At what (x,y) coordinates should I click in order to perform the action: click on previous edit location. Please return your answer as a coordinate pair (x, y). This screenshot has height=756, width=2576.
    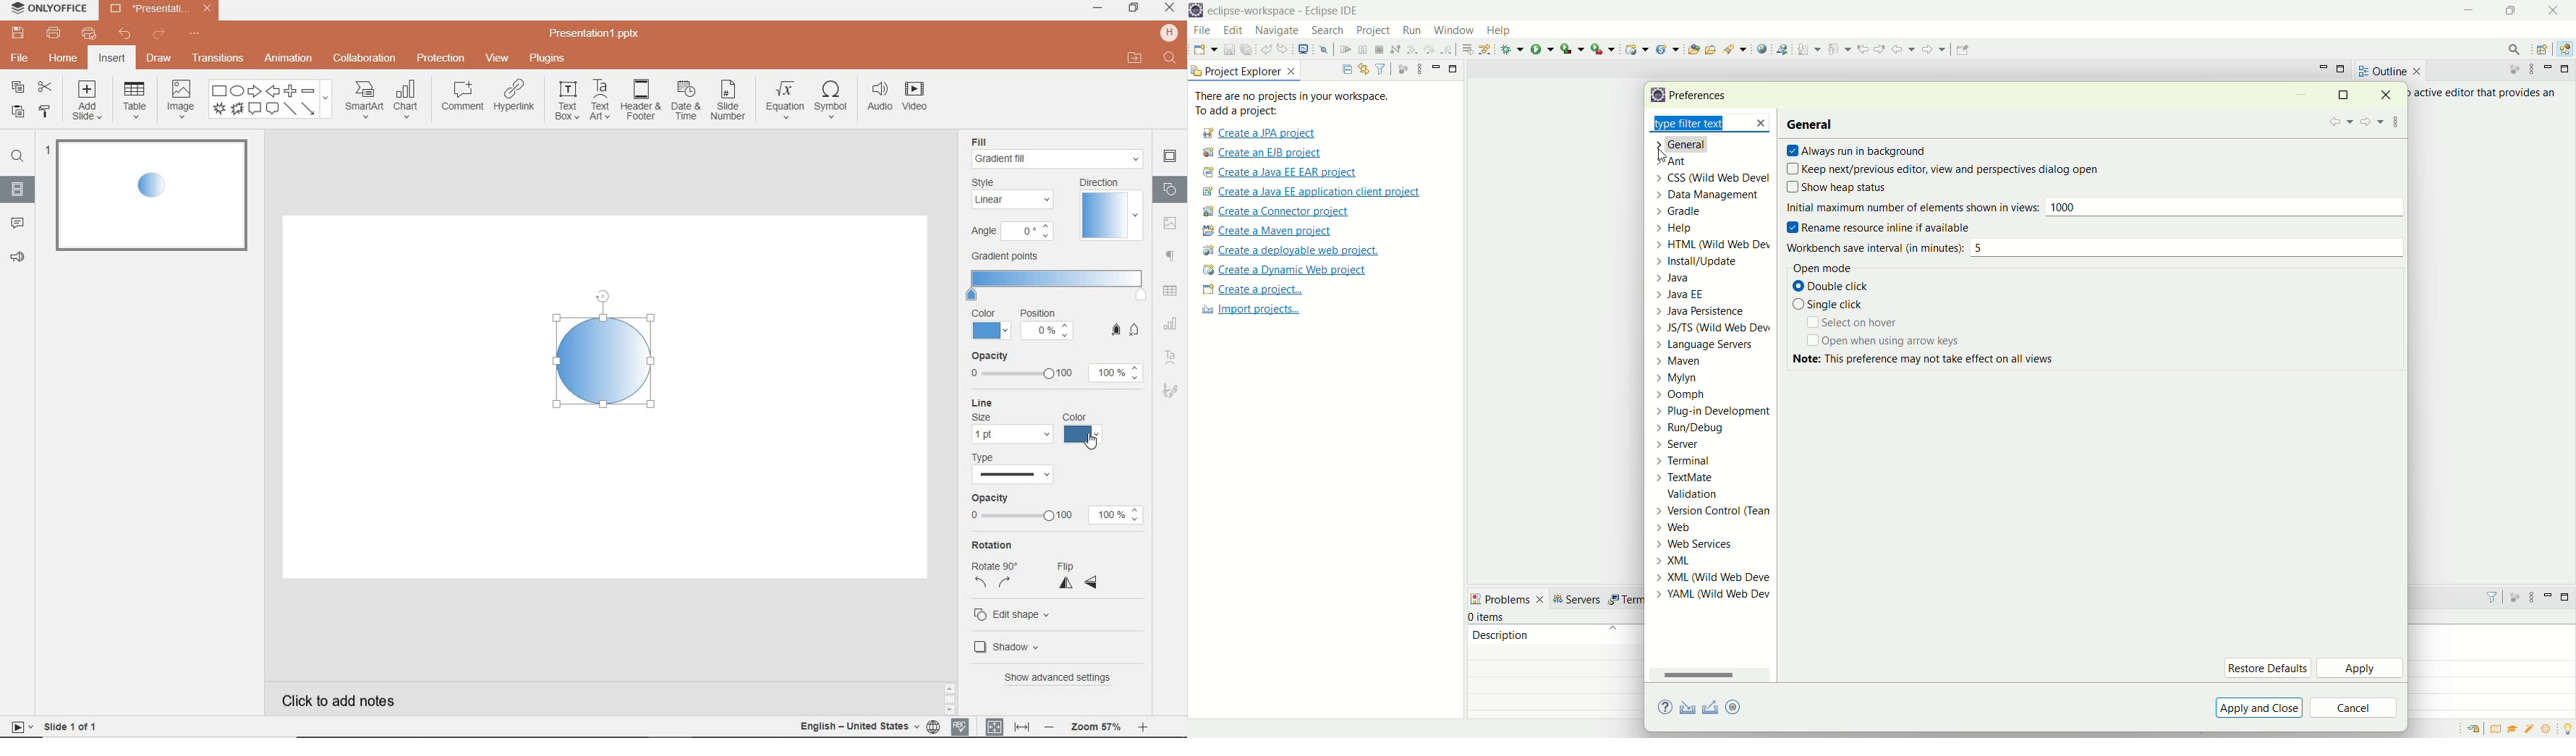
    Looking at the image, I should click on (1866, 49).